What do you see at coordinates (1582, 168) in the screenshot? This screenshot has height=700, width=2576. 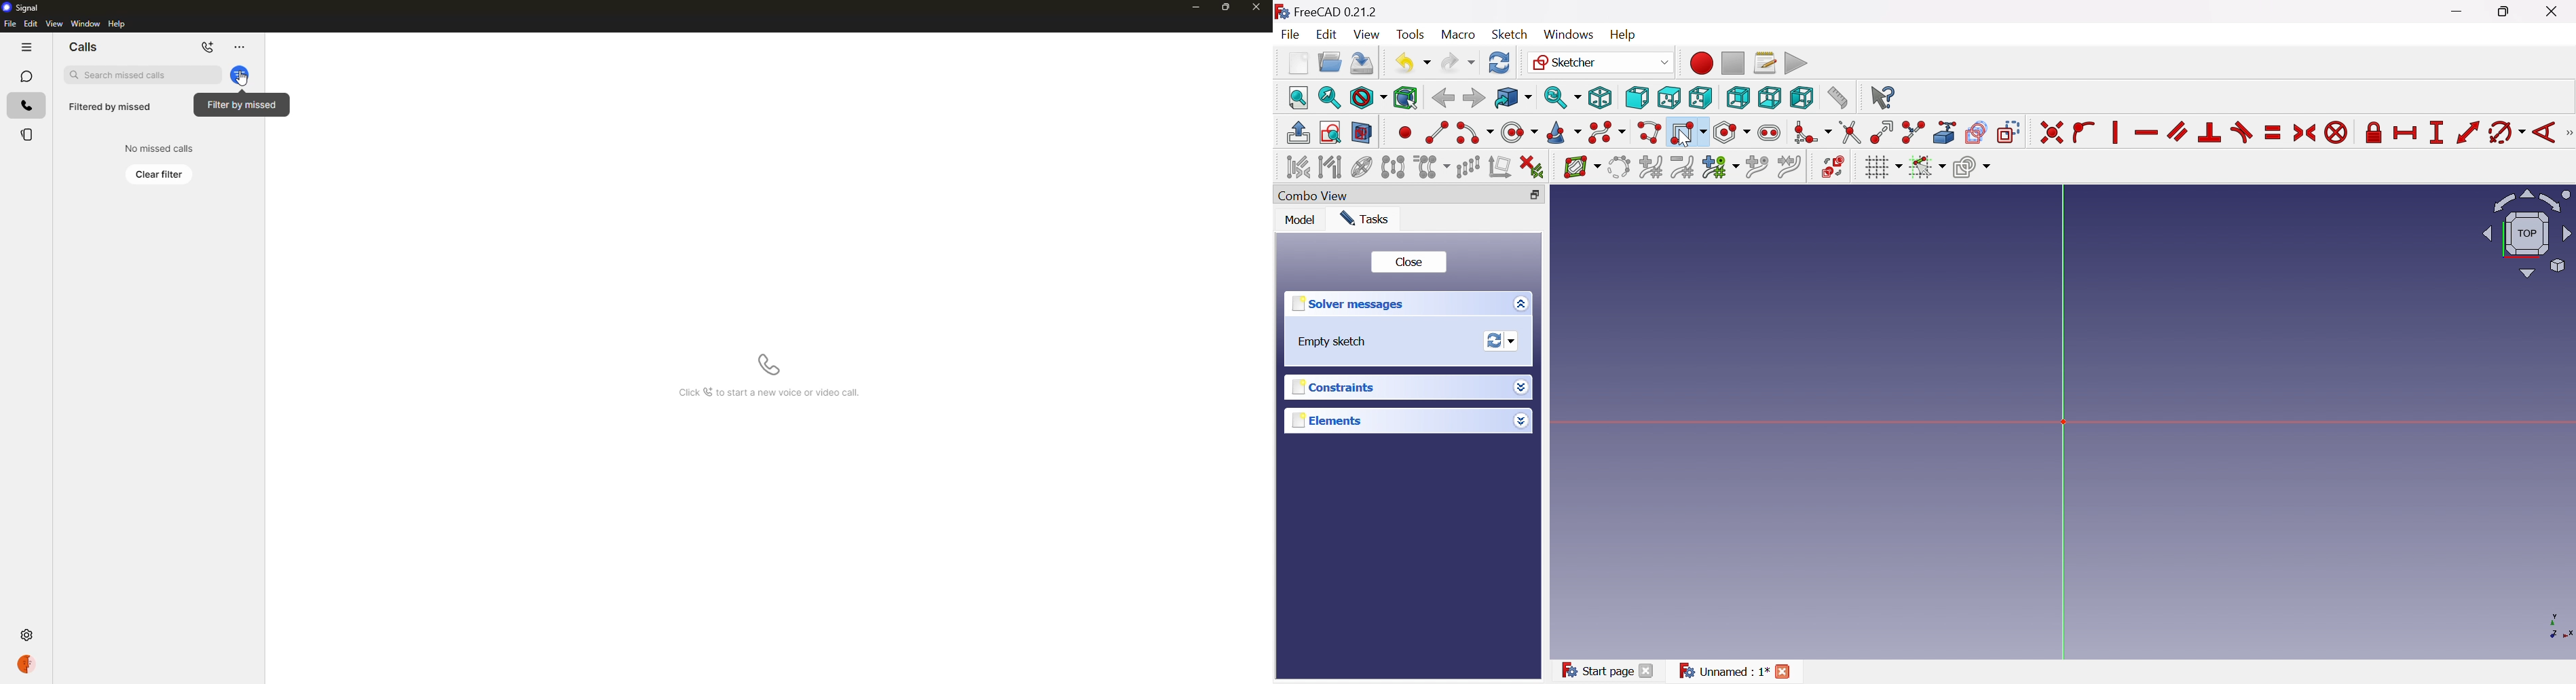 I see `Show/hide B-spline information layer` at bounding box center [1582, 168].